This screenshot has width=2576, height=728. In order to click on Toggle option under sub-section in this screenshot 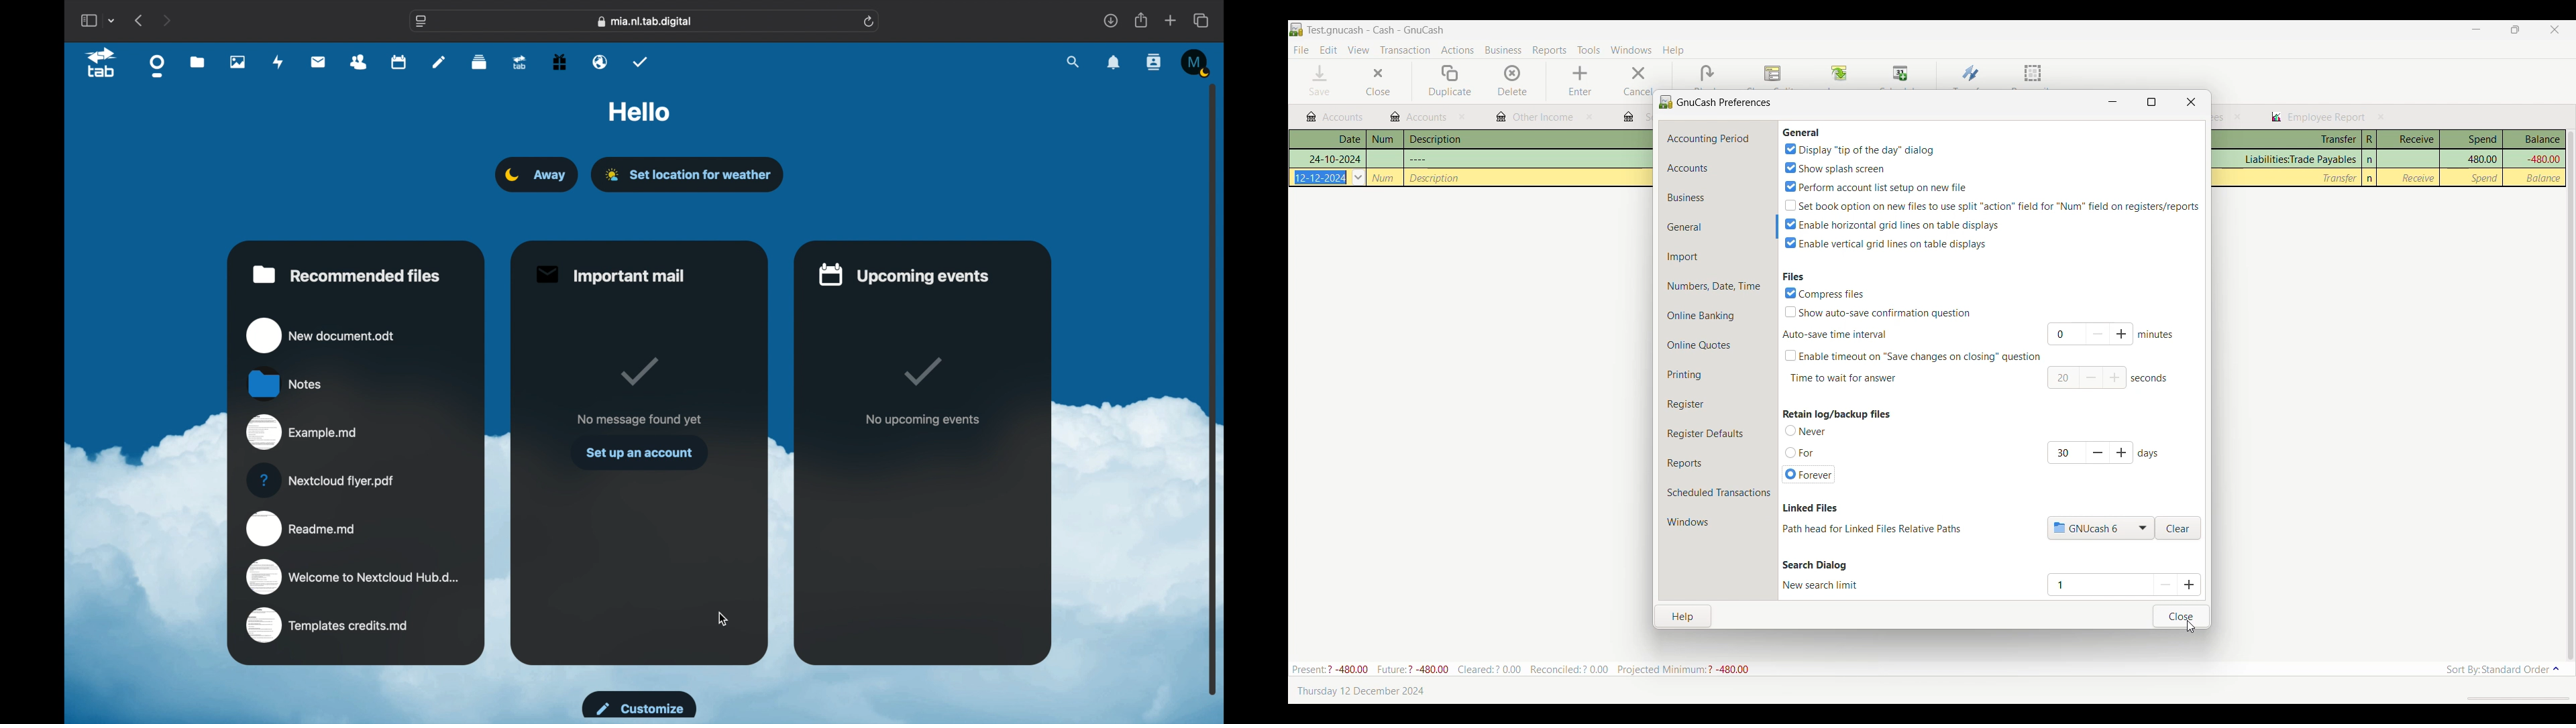, I will do `click(1912, 356)`.